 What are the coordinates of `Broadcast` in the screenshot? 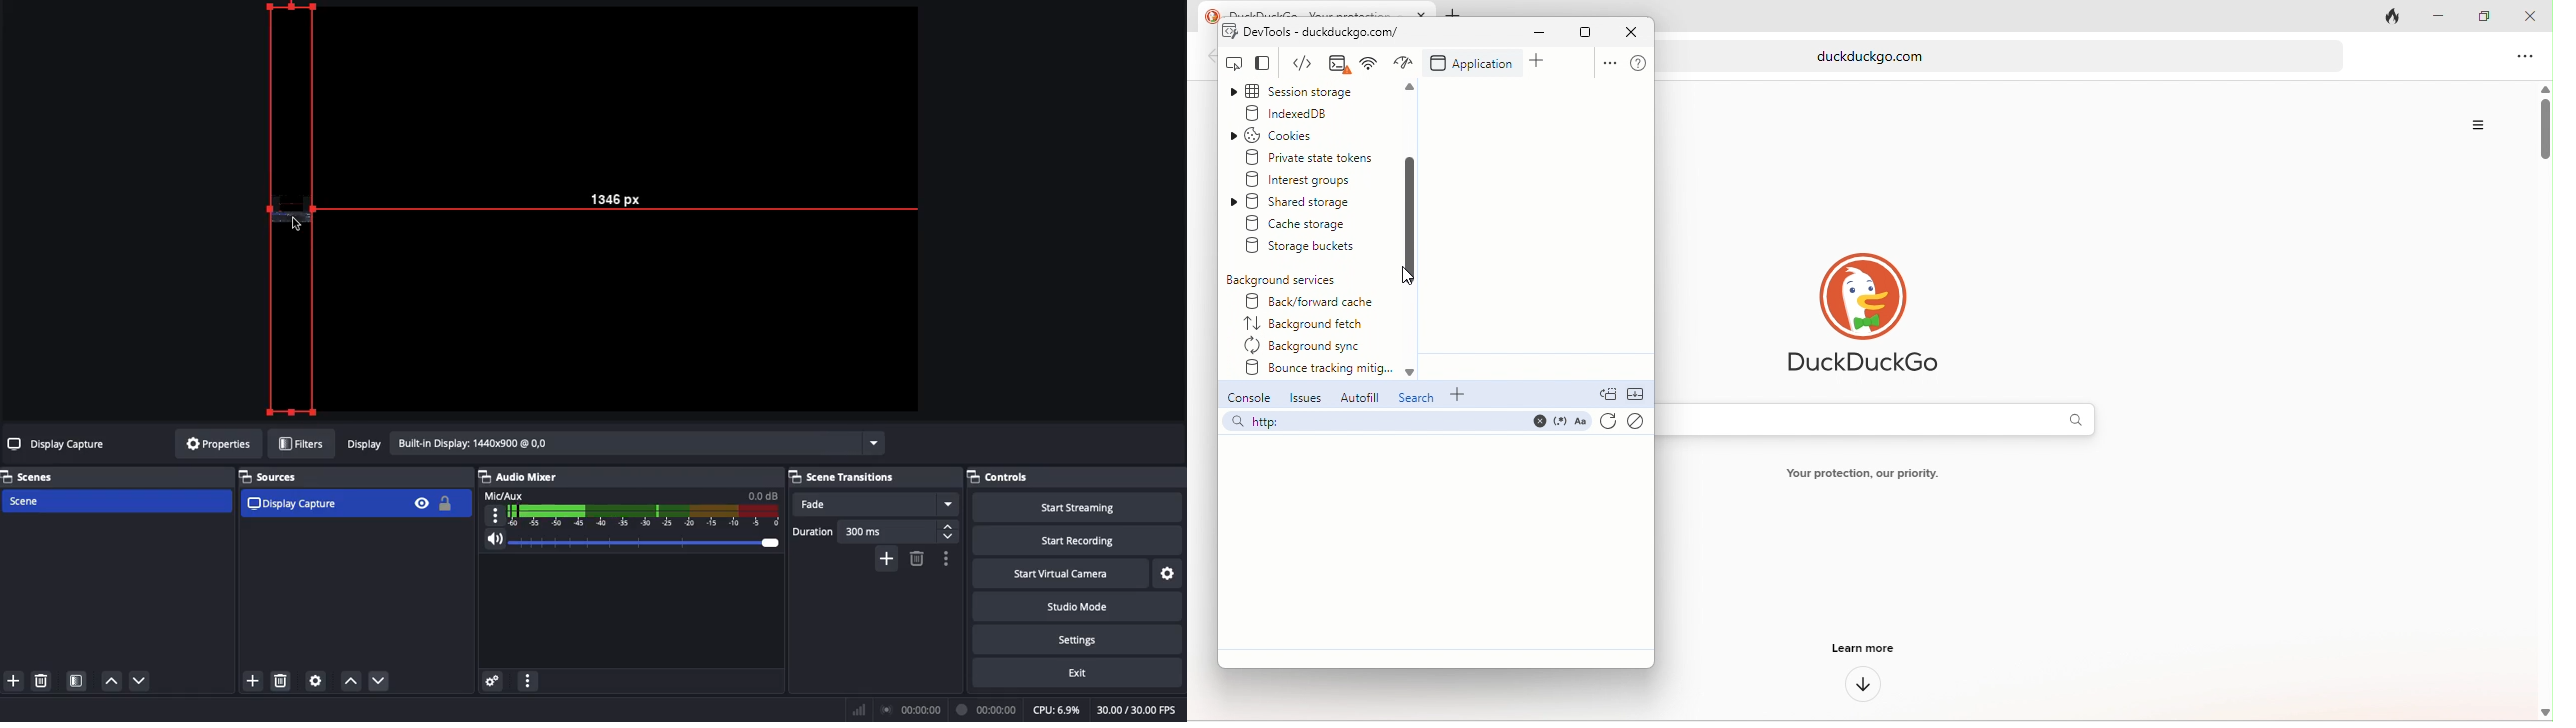 It's located at (914, 710).